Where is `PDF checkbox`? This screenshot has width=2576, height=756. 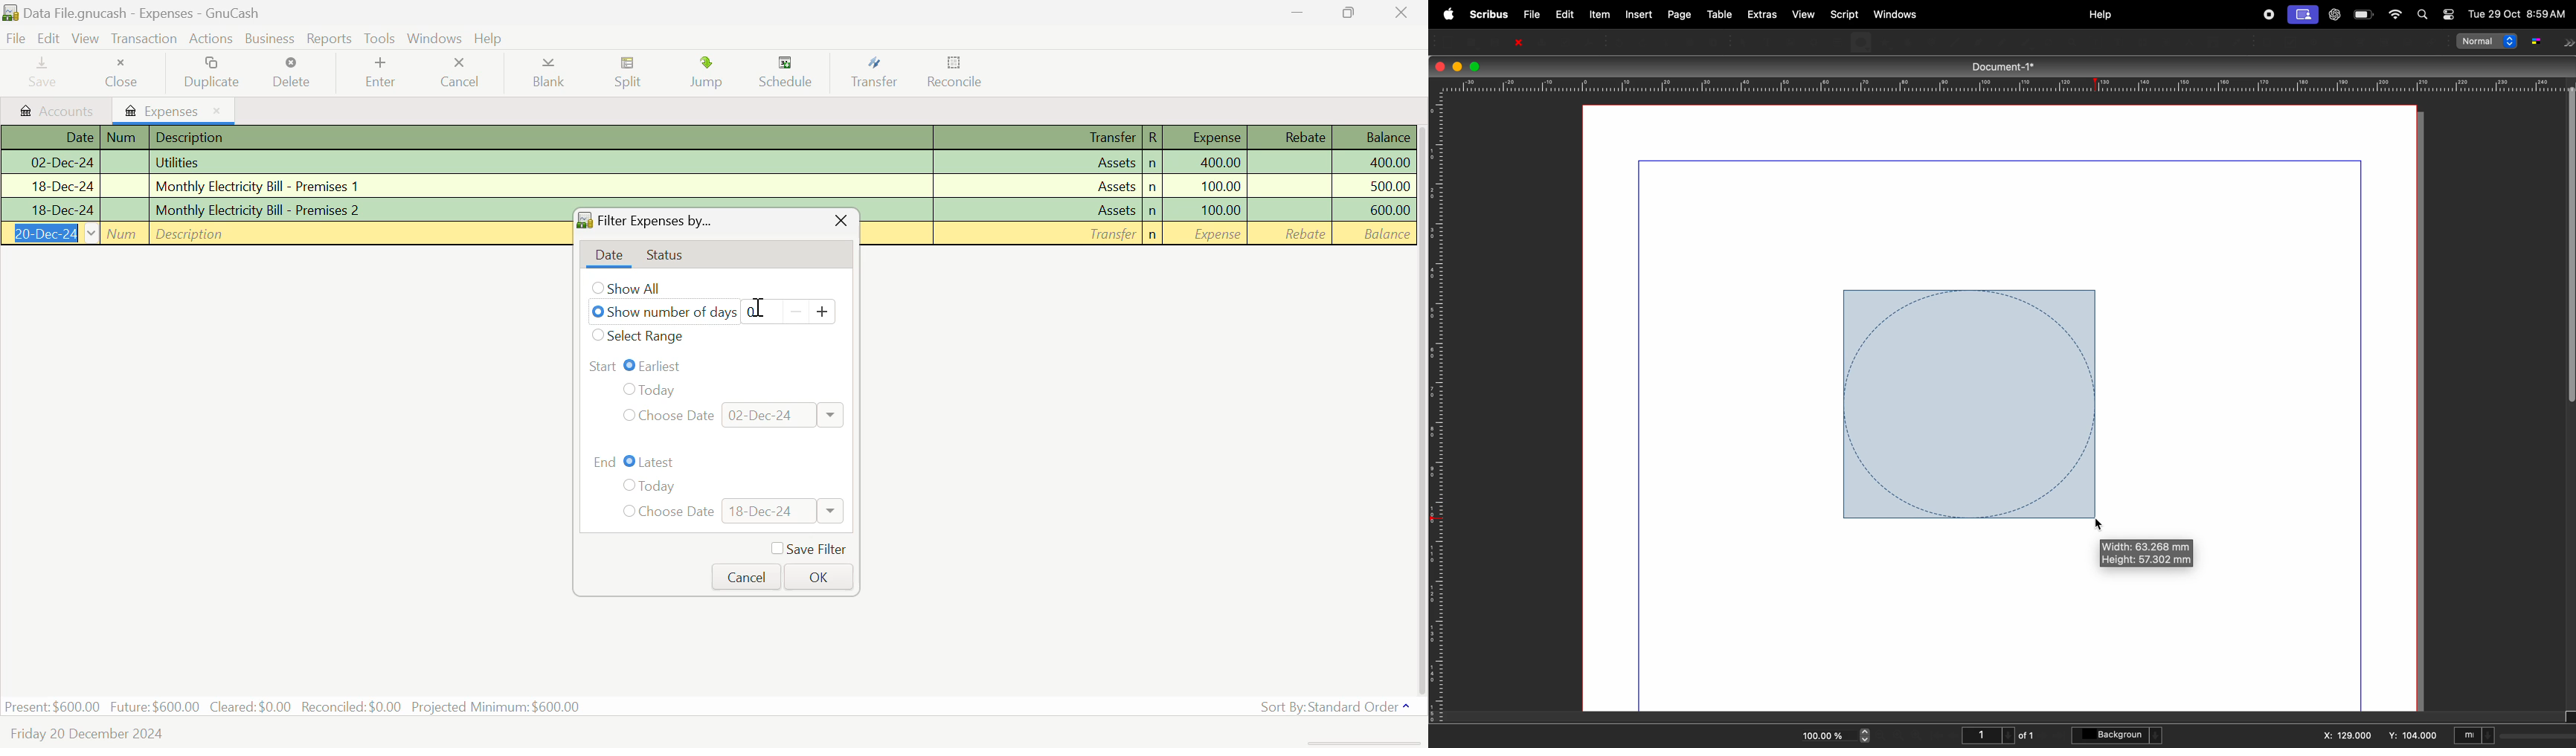 PDF checkbox is located at coordinates (2293, 42).